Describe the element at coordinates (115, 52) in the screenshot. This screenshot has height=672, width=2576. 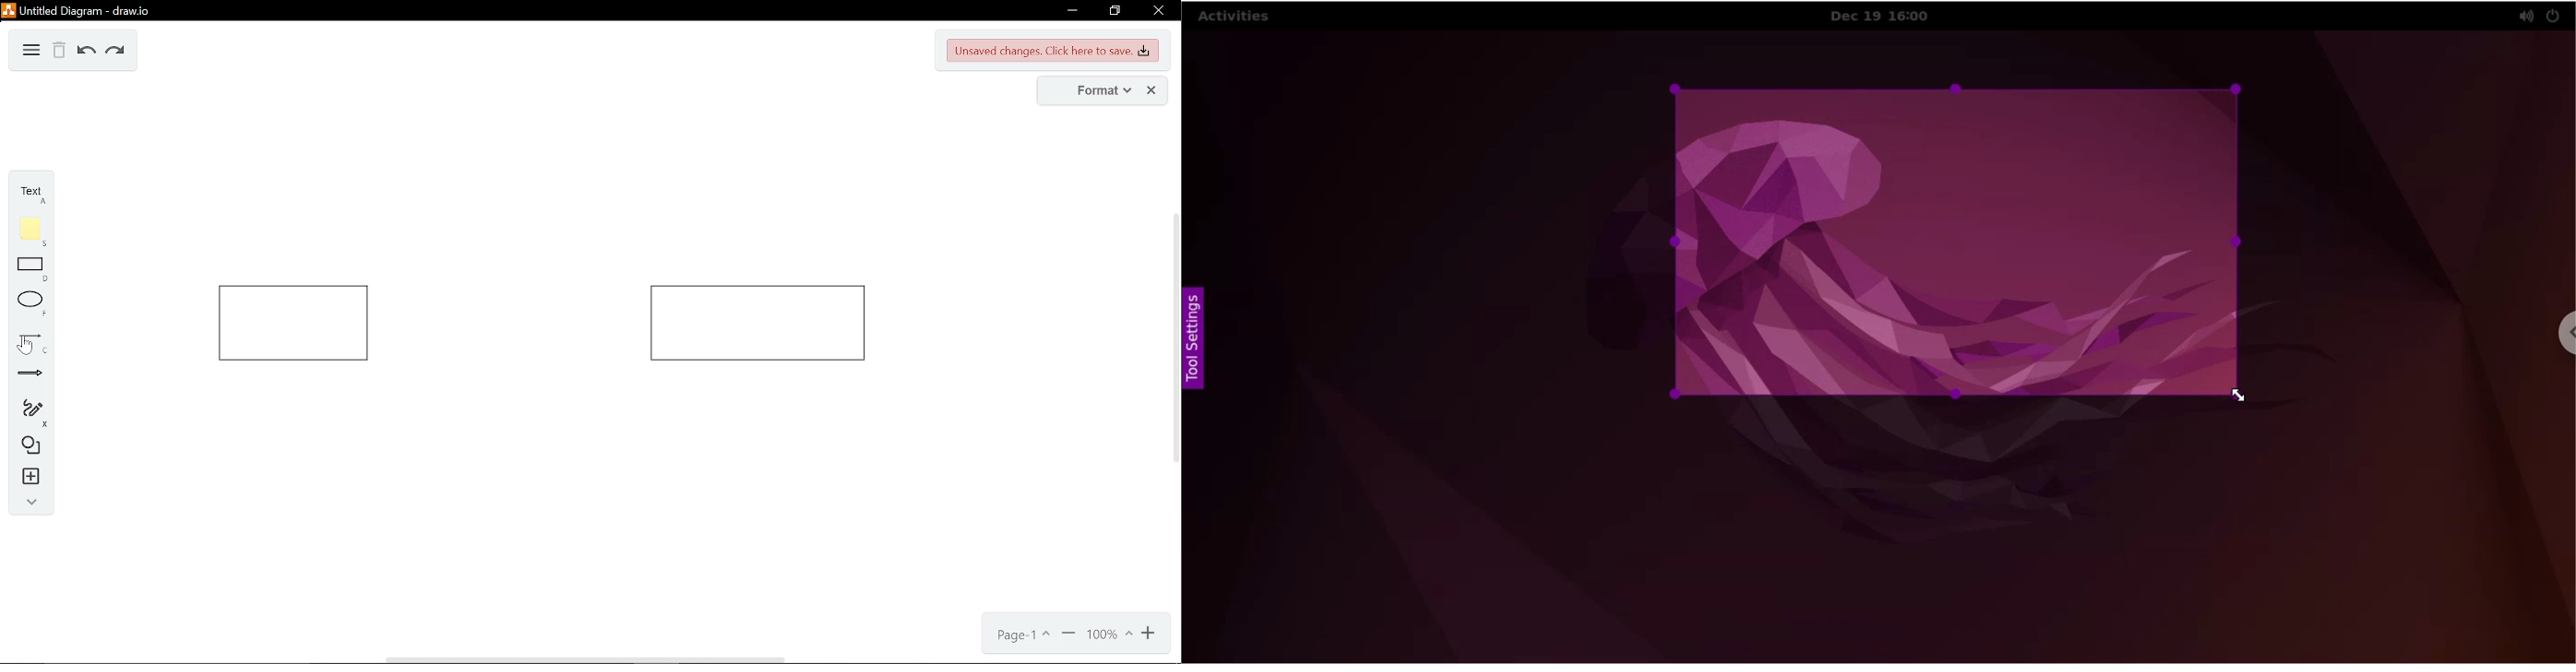
I see `redo` at that location.